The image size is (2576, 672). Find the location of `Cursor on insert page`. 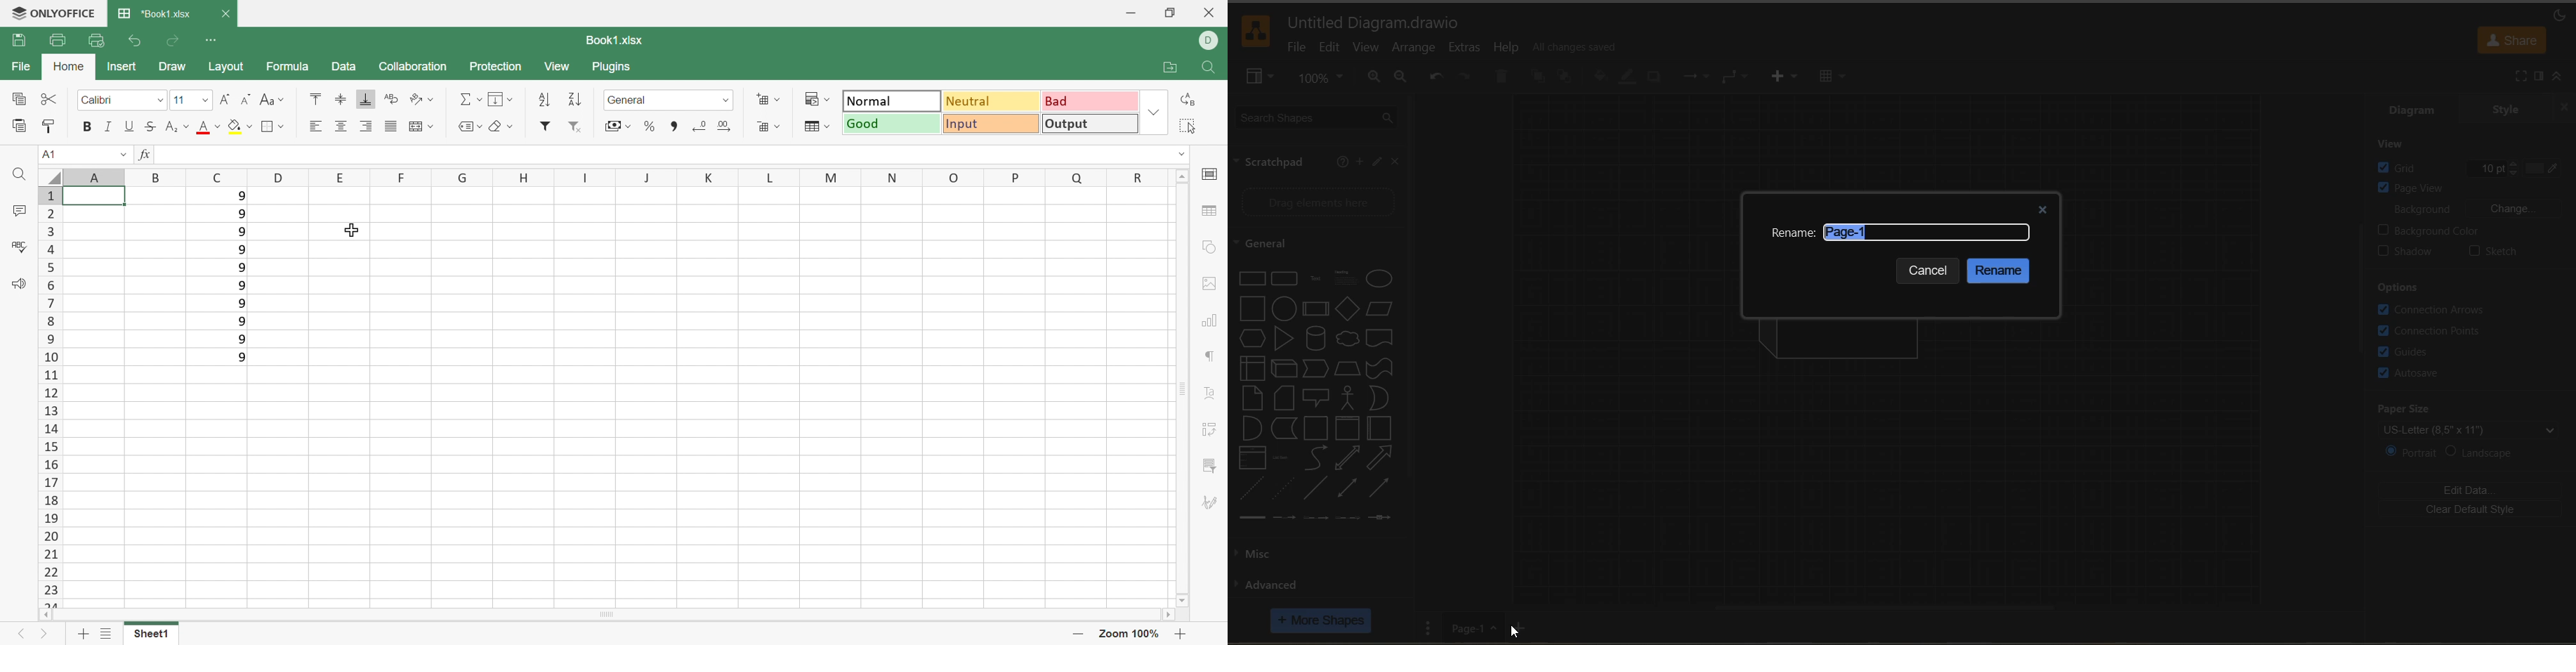

Cursor on insert page is located at coordinates (1523, 626).